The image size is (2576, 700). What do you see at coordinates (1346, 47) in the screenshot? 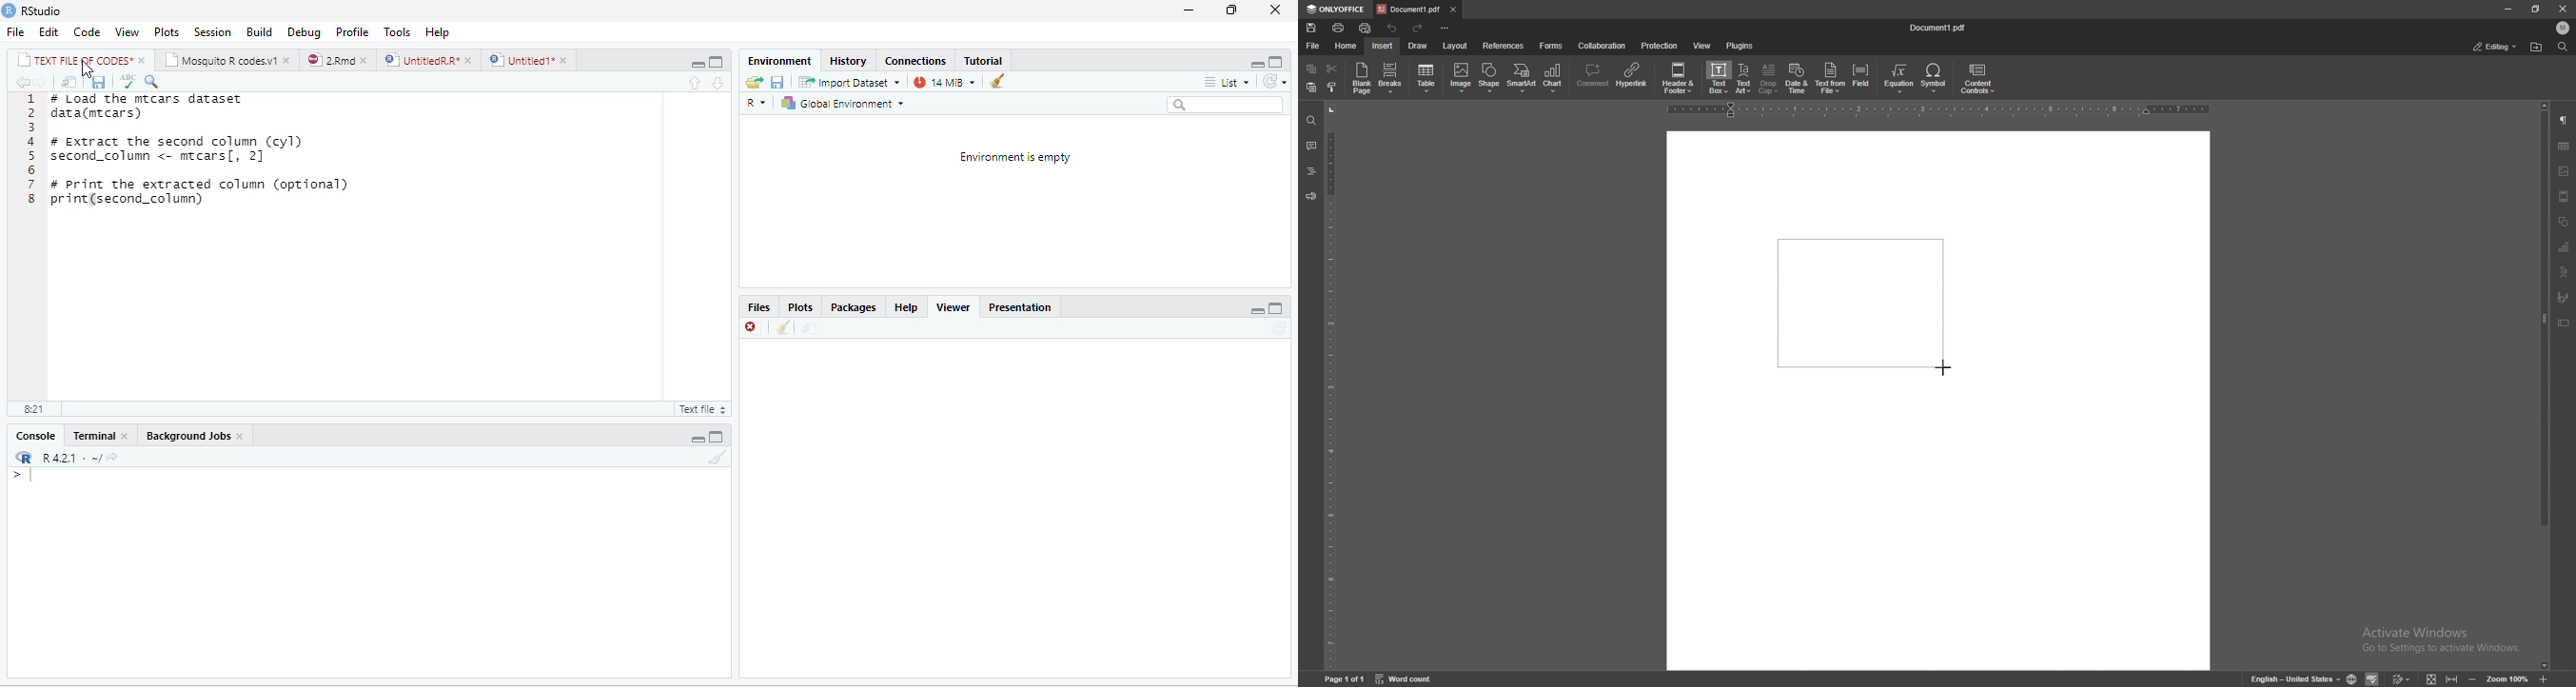
I see `home` at bounding box center [1346, 47].